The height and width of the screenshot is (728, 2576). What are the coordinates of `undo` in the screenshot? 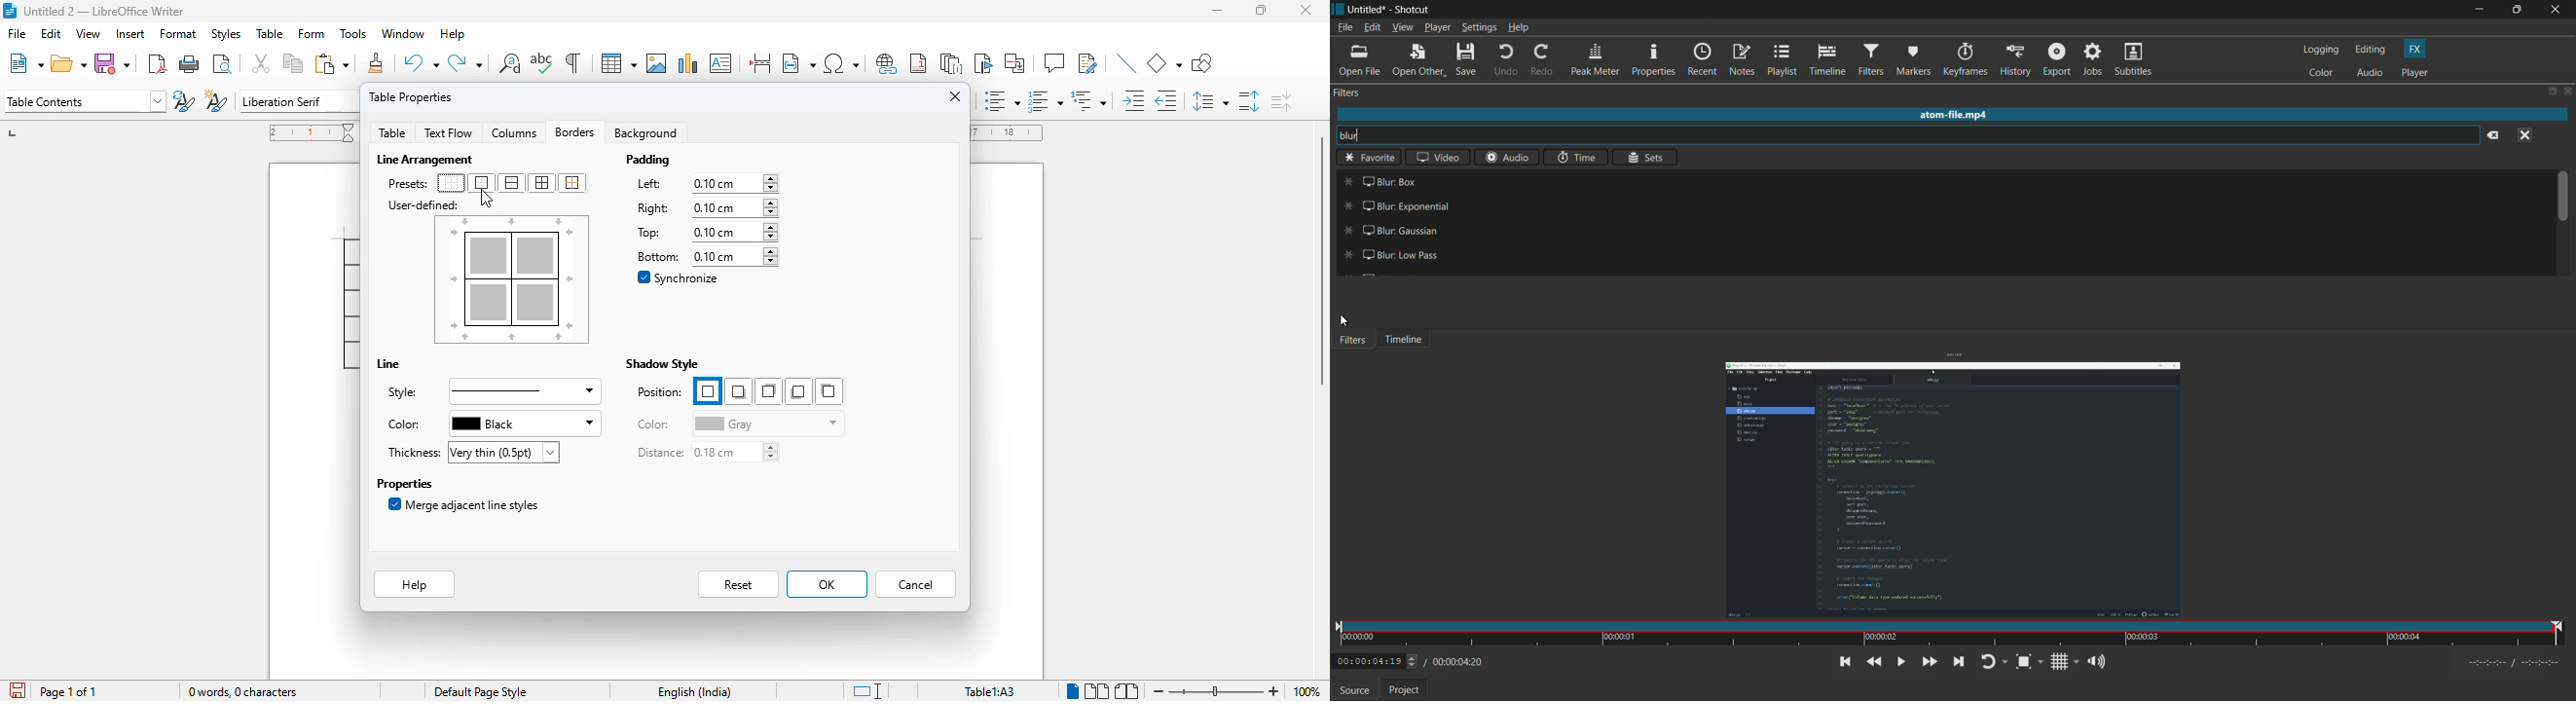 It's located at (1504, 60).